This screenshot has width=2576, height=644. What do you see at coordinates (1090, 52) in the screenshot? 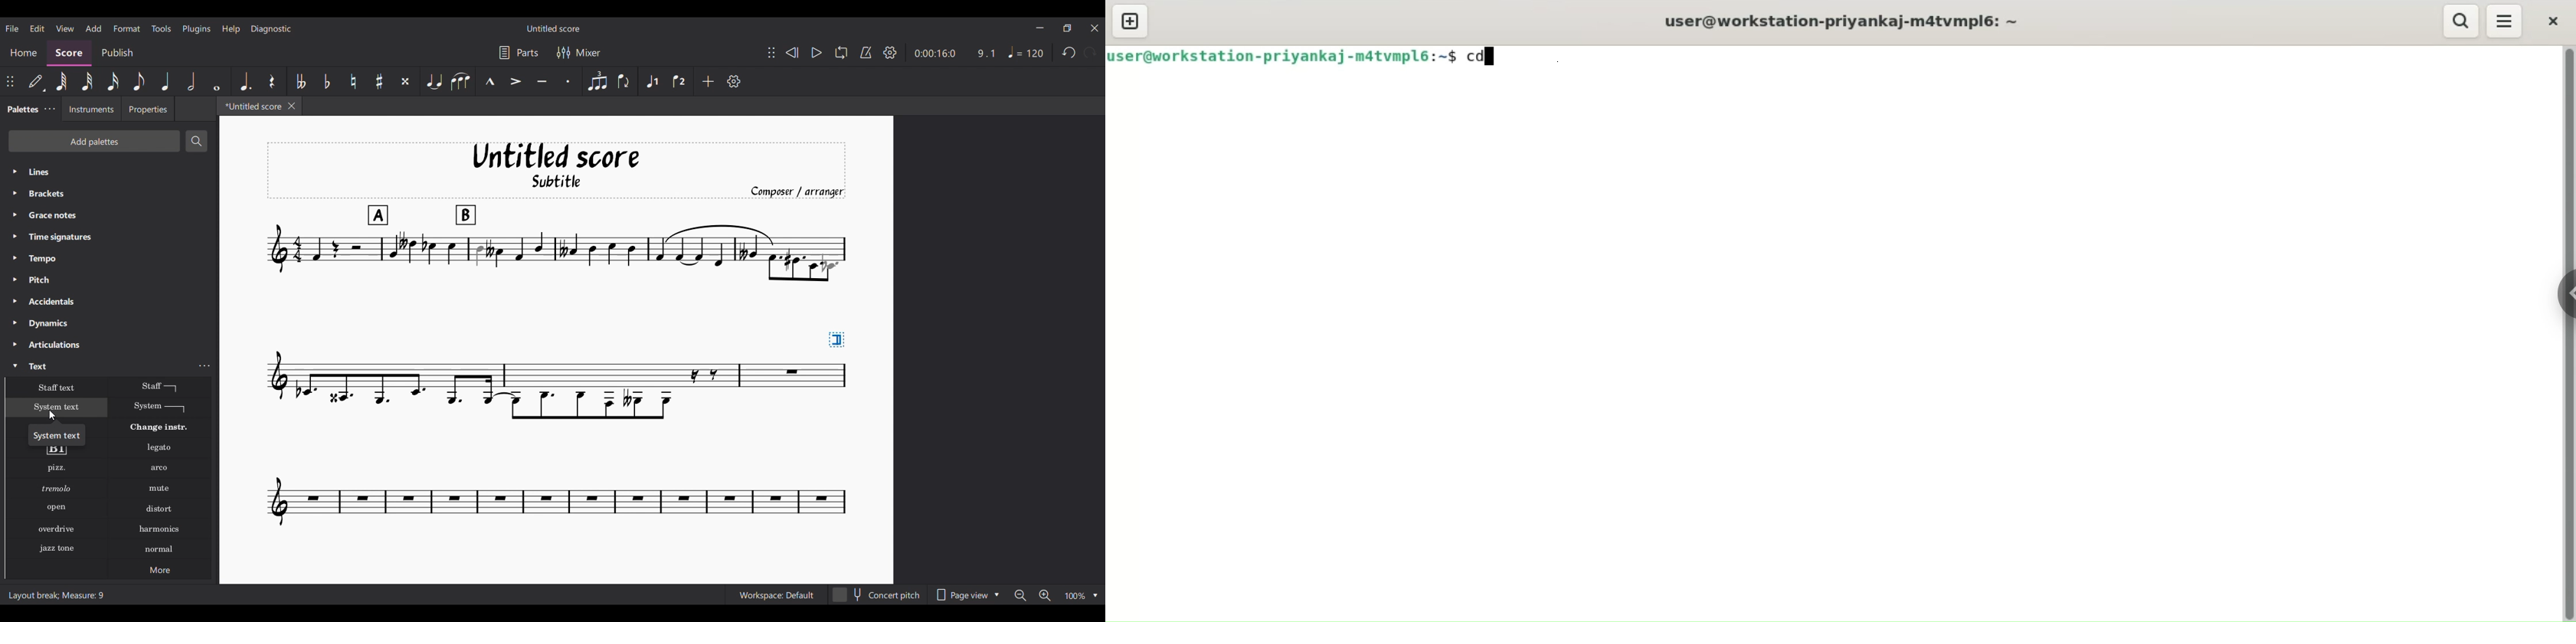
I see `Redo` at bounding box center [1090, 52].